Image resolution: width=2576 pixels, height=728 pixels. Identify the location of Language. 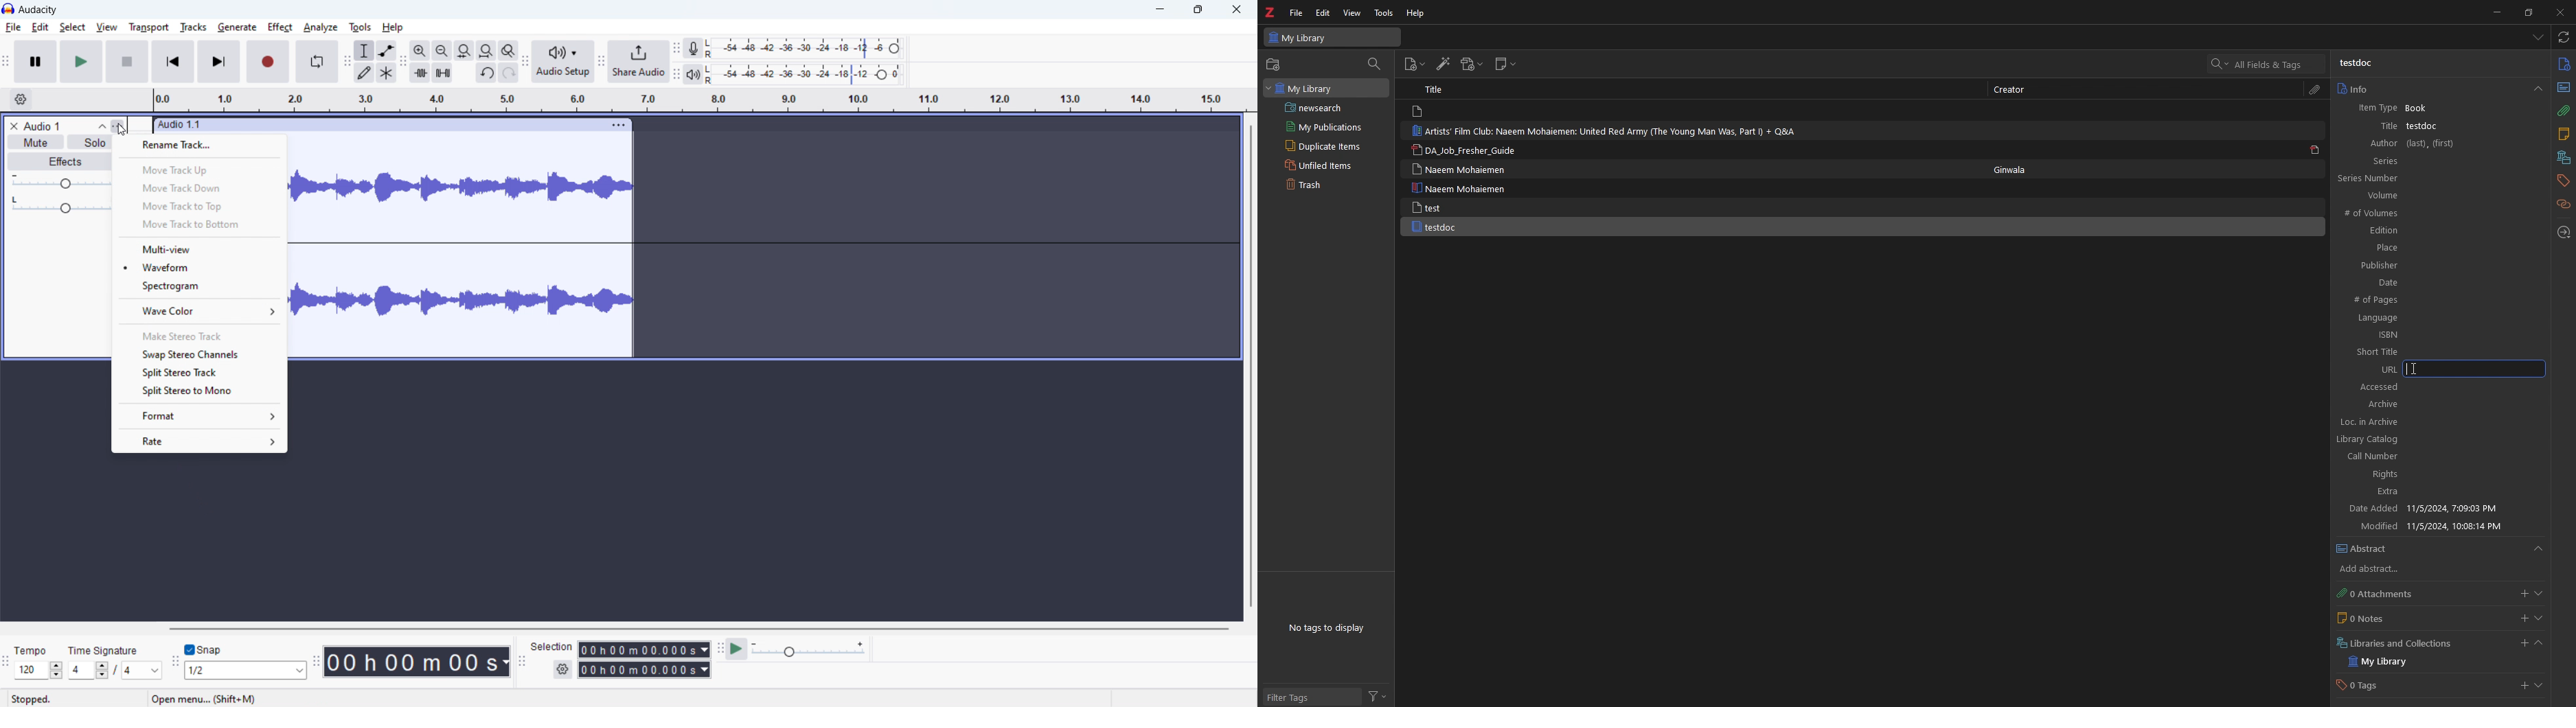
(2423, 318).